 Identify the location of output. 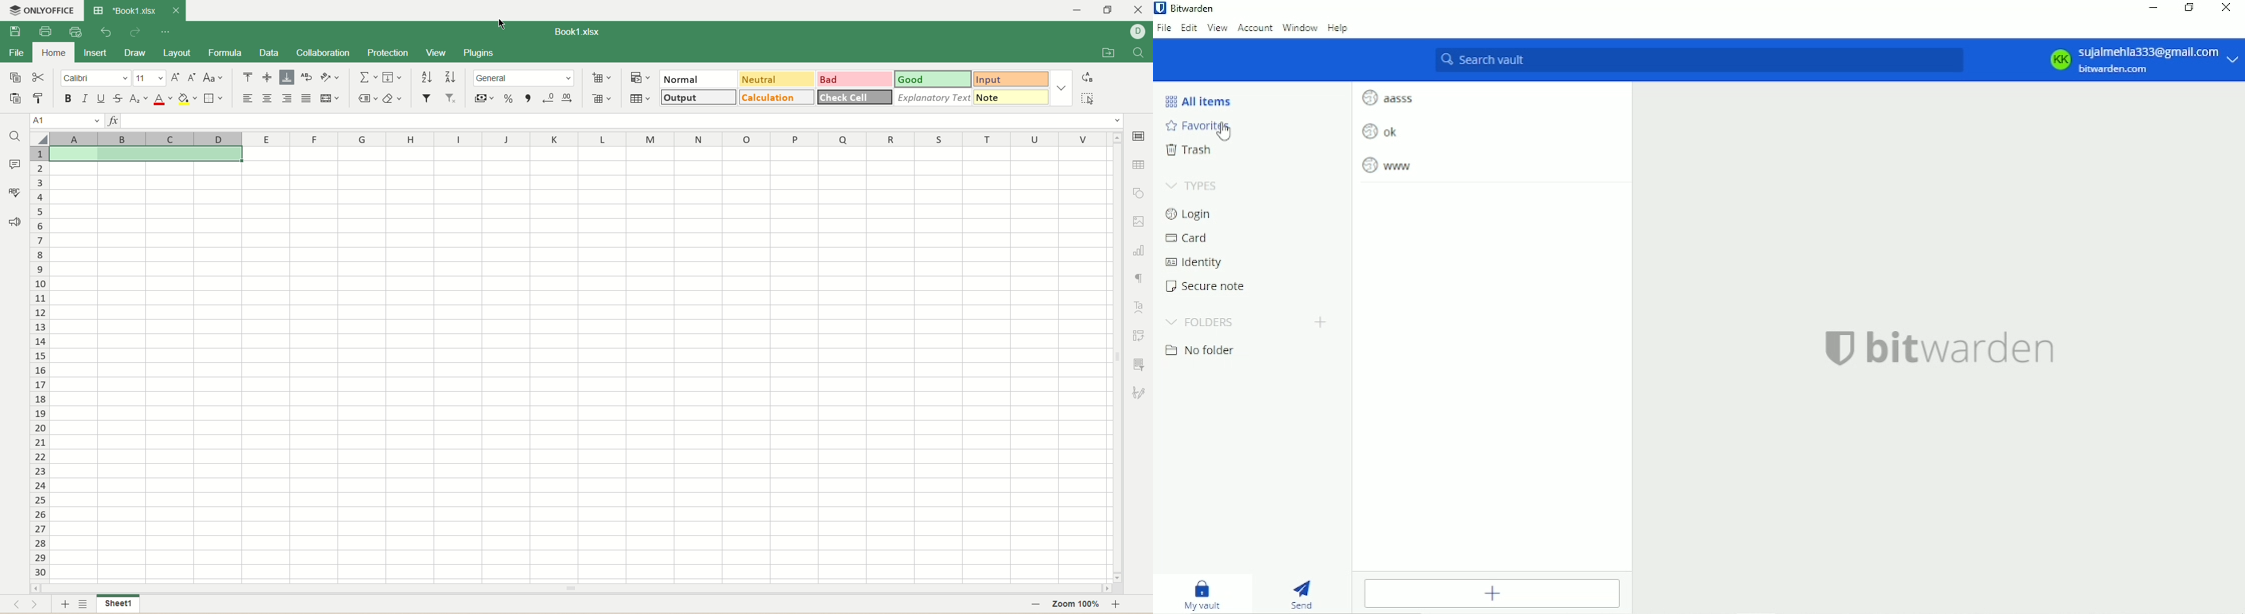
(699, 97).